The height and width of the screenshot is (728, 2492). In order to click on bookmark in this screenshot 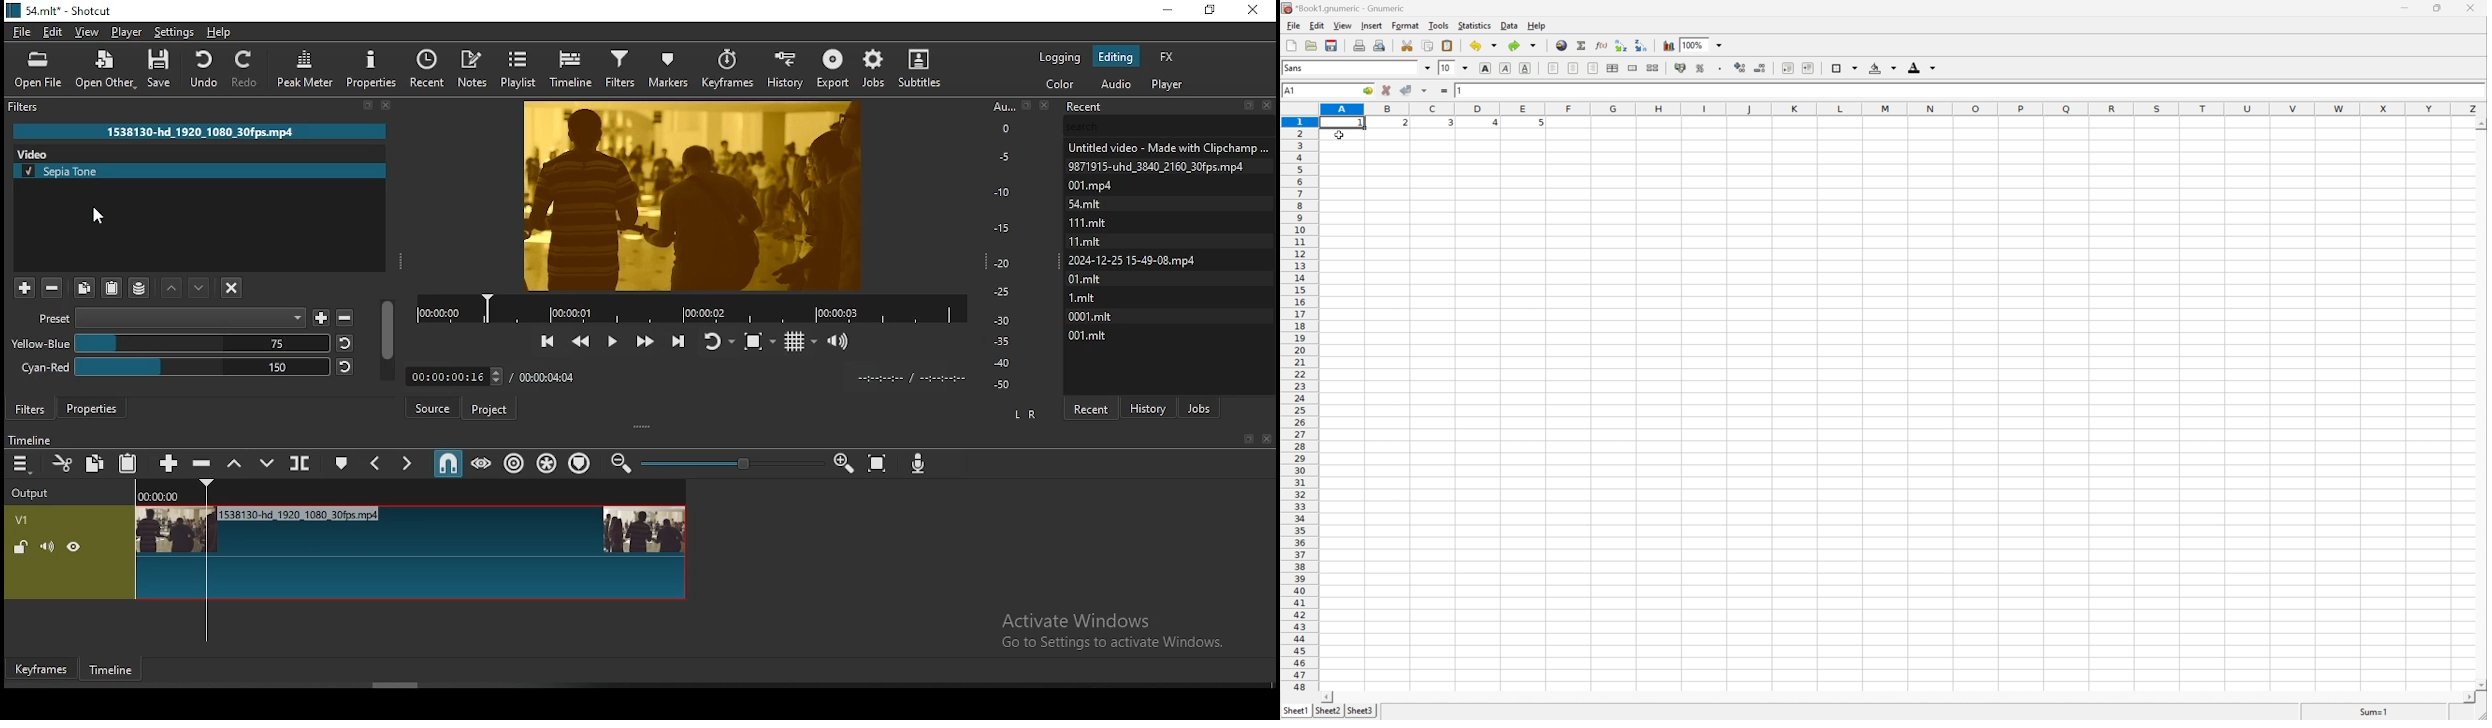, I will do `click(1247, 439)`.